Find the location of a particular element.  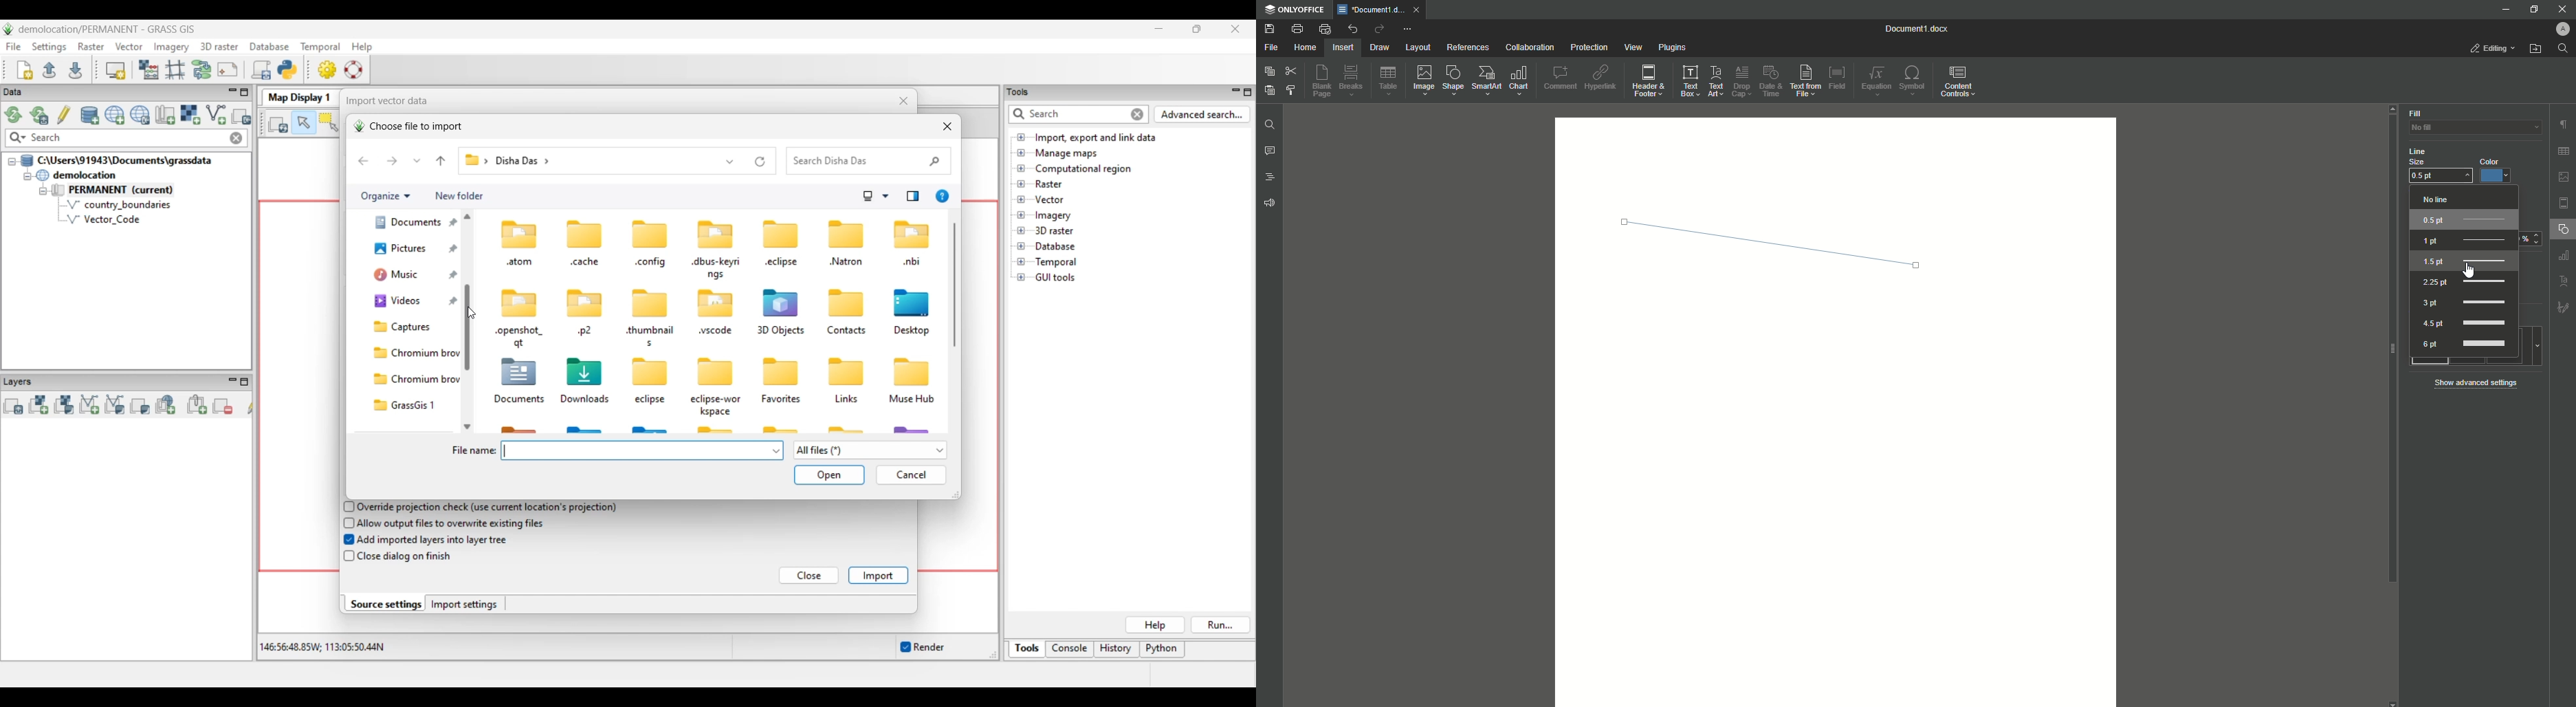

100% is located at coordinates (2529, 239).